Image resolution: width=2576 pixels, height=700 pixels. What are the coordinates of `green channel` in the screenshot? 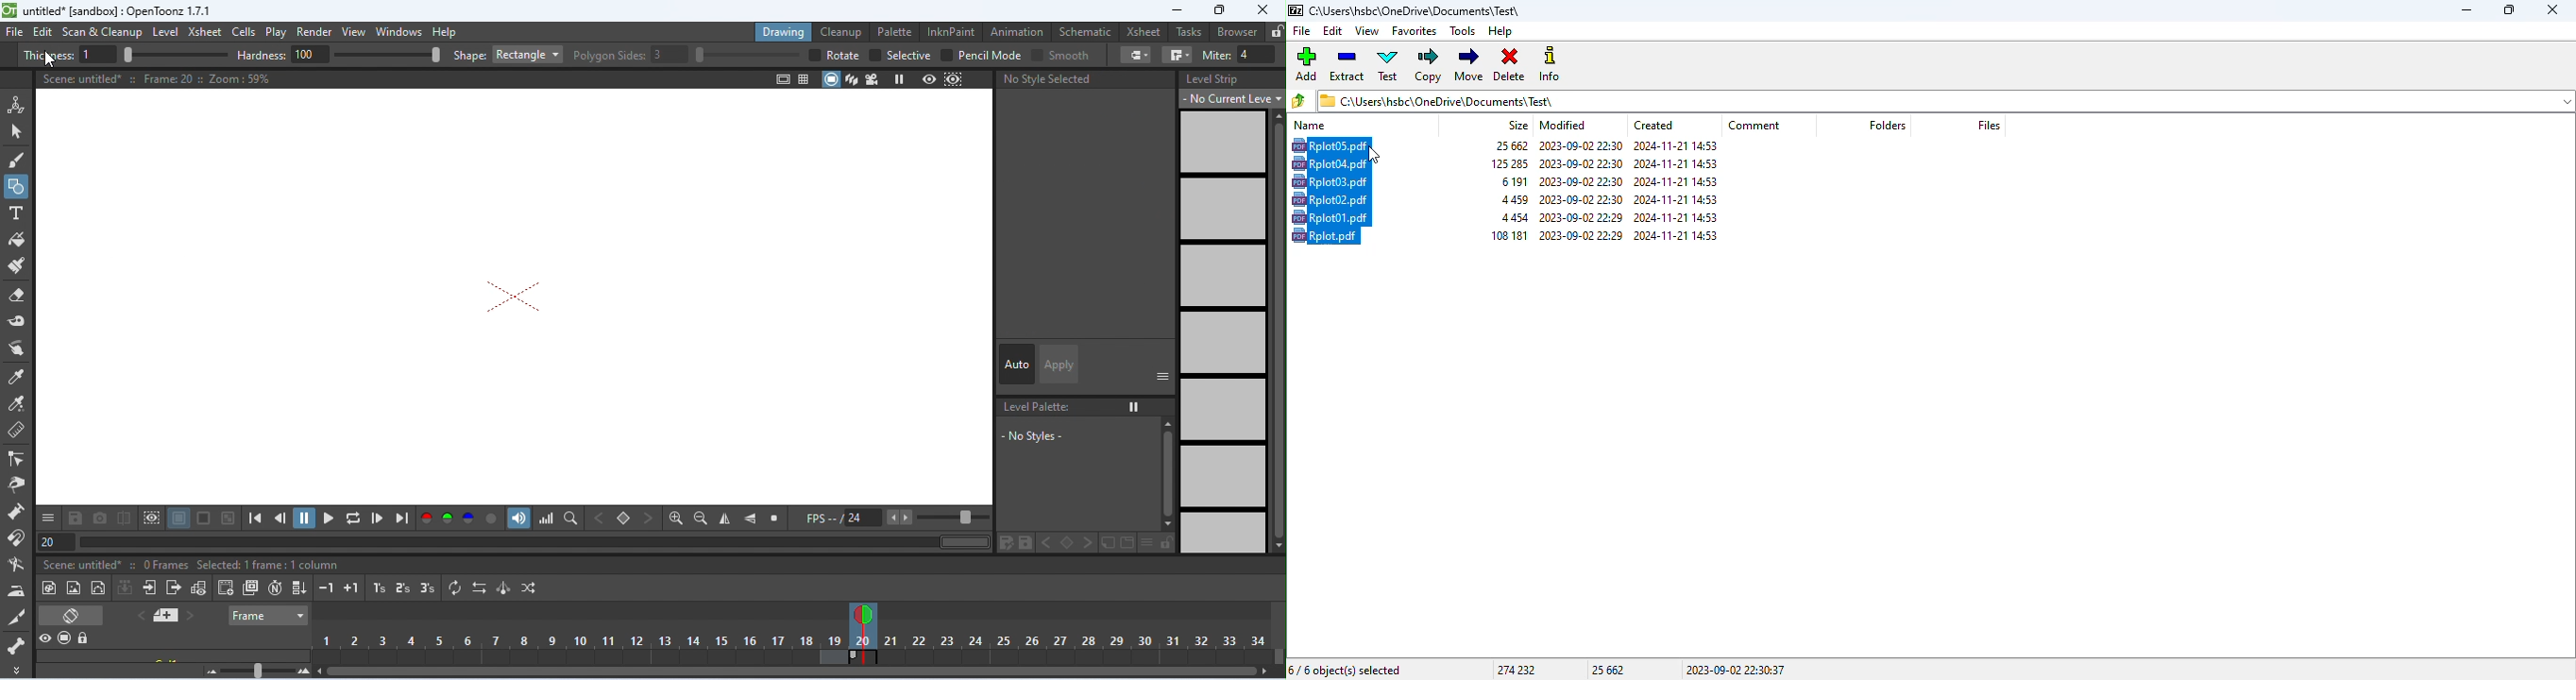 It's located at (445, 519).